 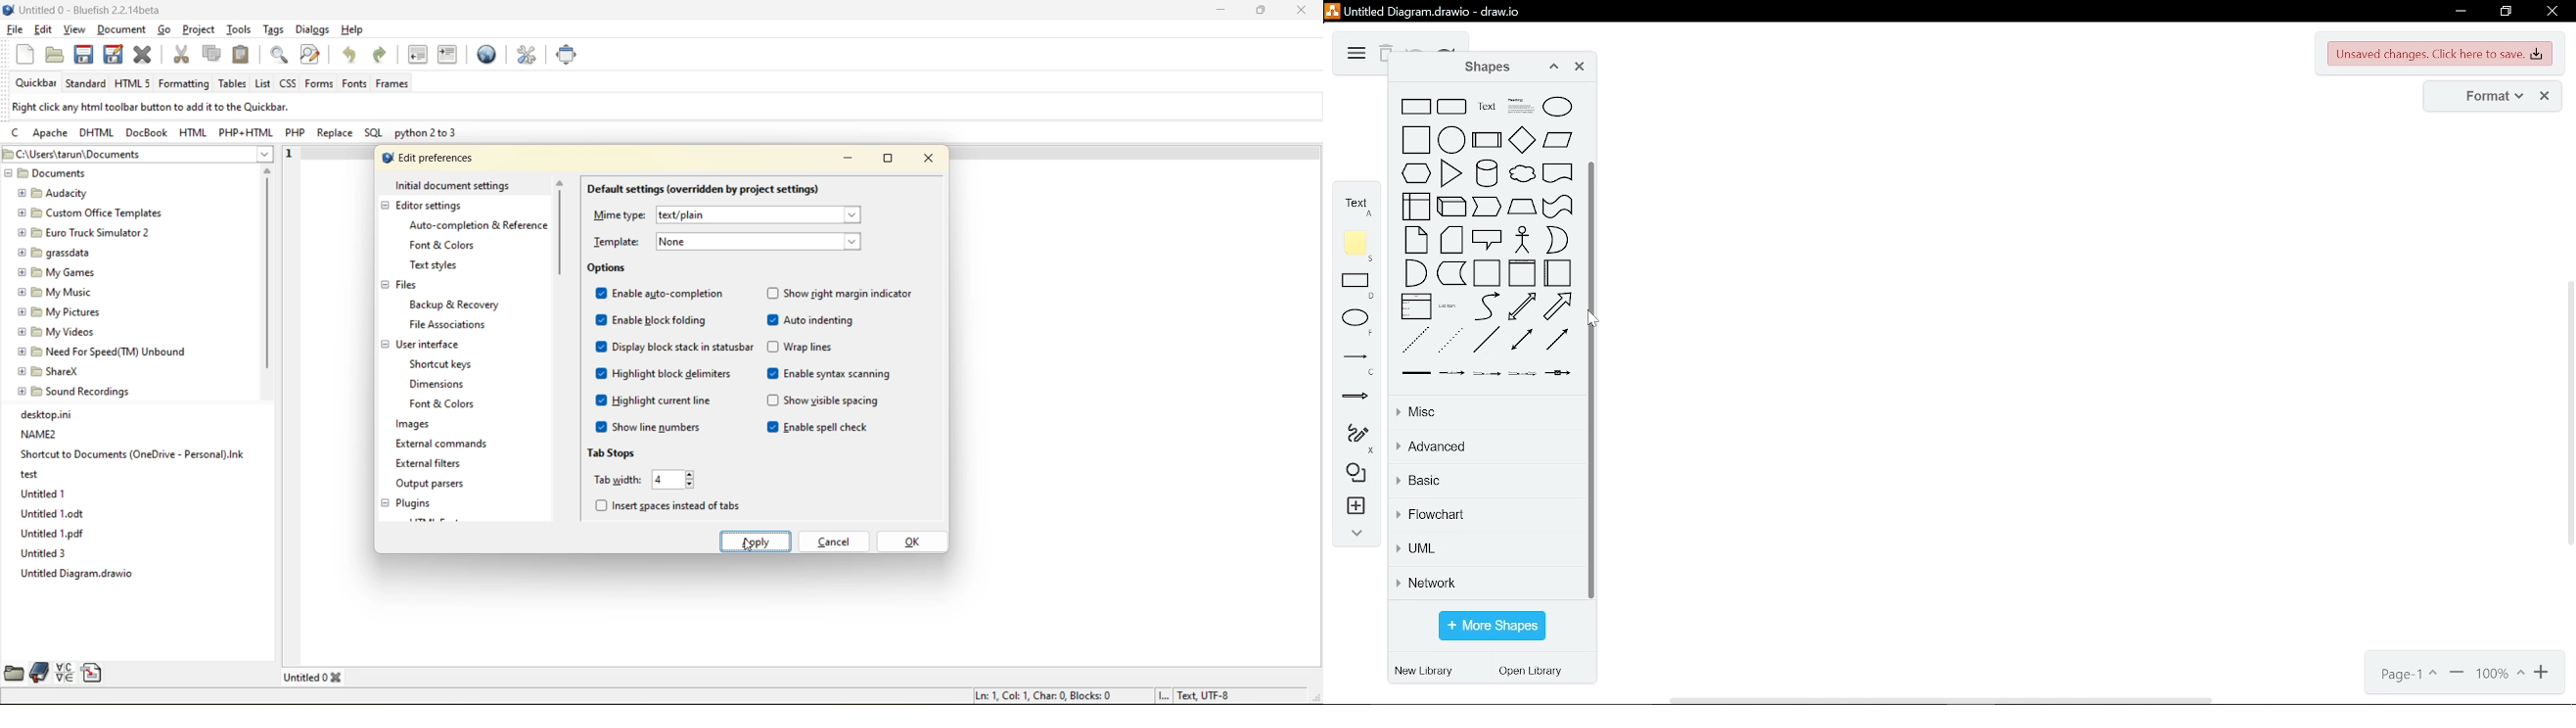 What do you see at coordinates (2551, 13) in the screenshot?
I see `close` at bounding box center [2551, 13].